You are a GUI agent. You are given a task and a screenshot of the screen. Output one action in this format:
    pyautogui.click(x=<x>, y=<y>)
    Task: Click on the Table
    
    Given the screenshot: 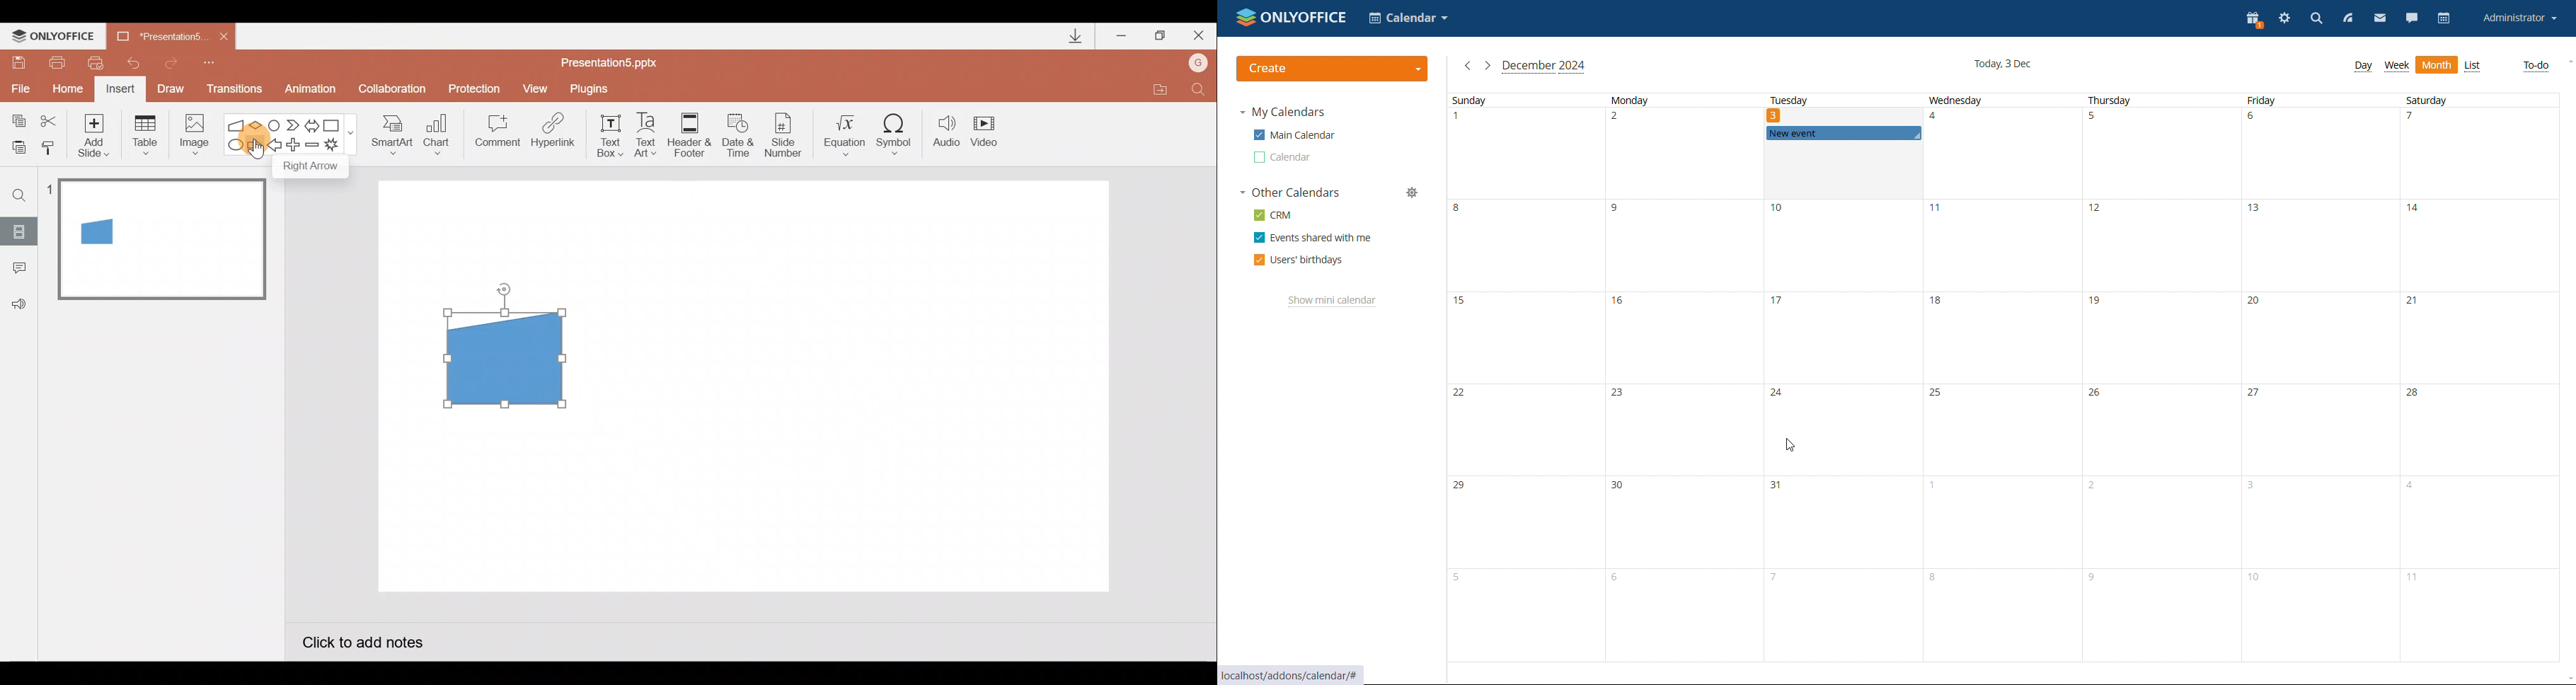 What is the action you would take?
    pyautogui.click(x=144, y=134)
    